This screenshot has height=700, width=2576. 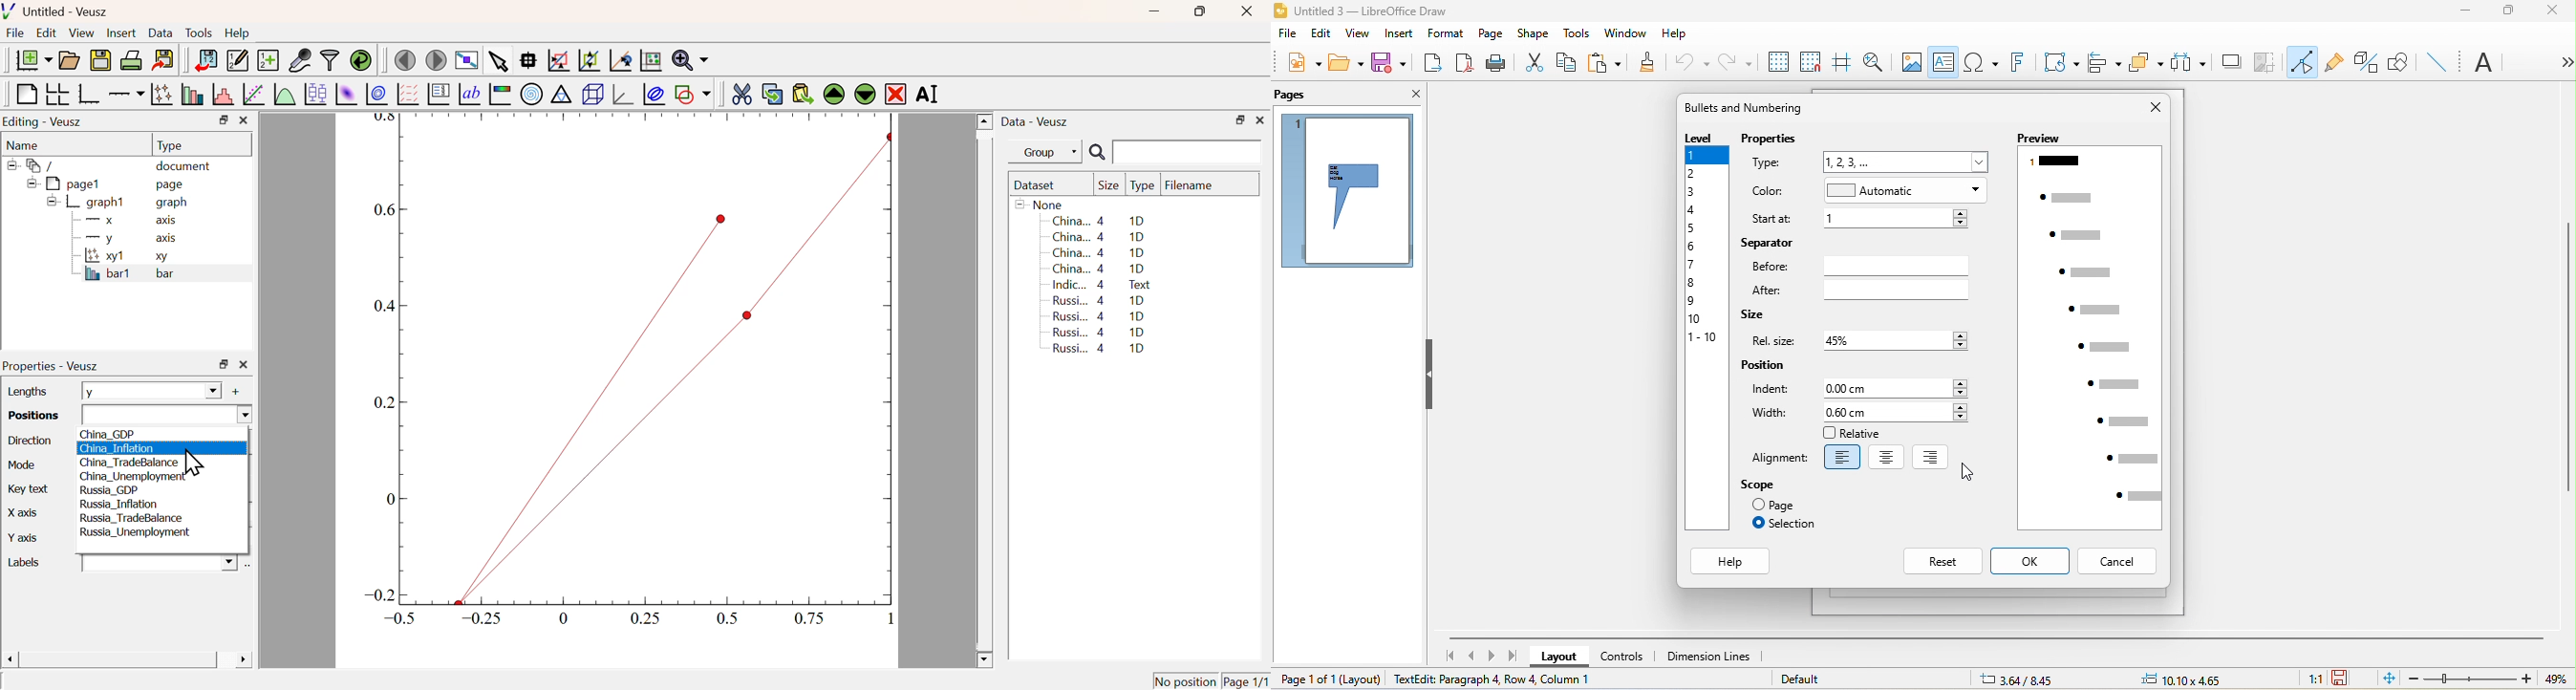 What do you see at coordinates (2508, 11) in the screenshot?
I see `maximize` at bounding box center [2508, 11].